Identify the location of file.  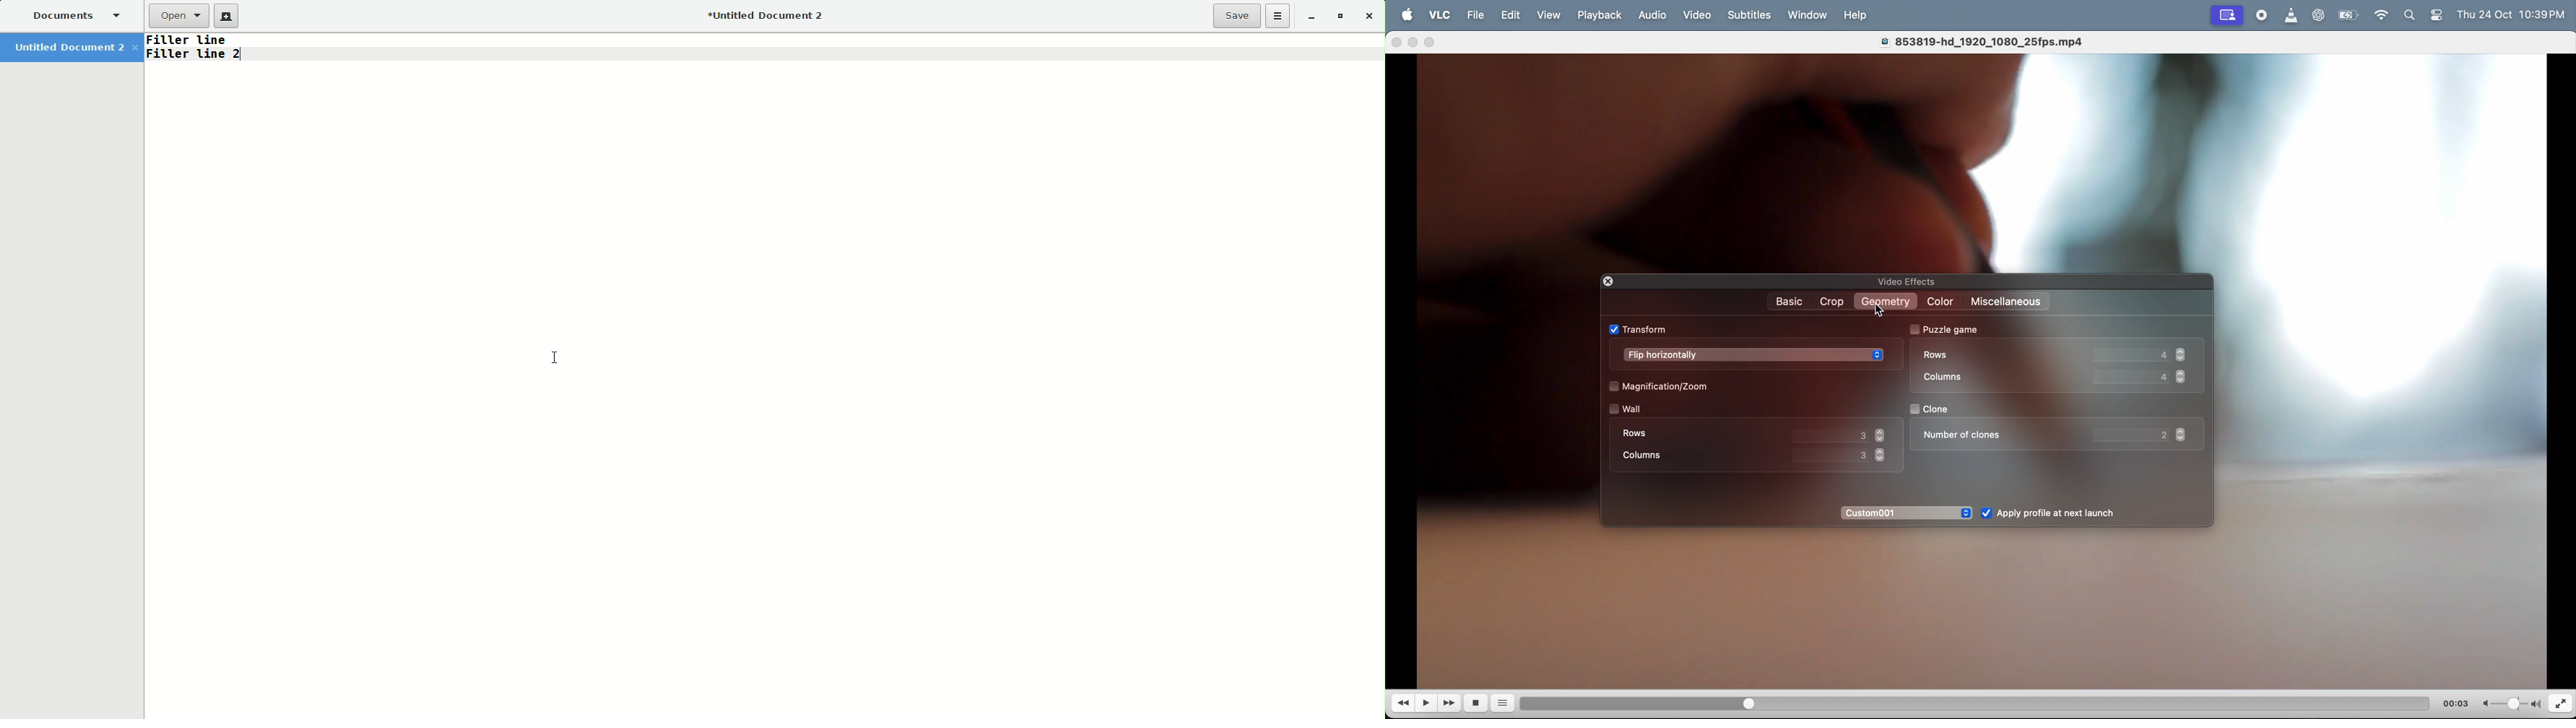
(1476, 15).